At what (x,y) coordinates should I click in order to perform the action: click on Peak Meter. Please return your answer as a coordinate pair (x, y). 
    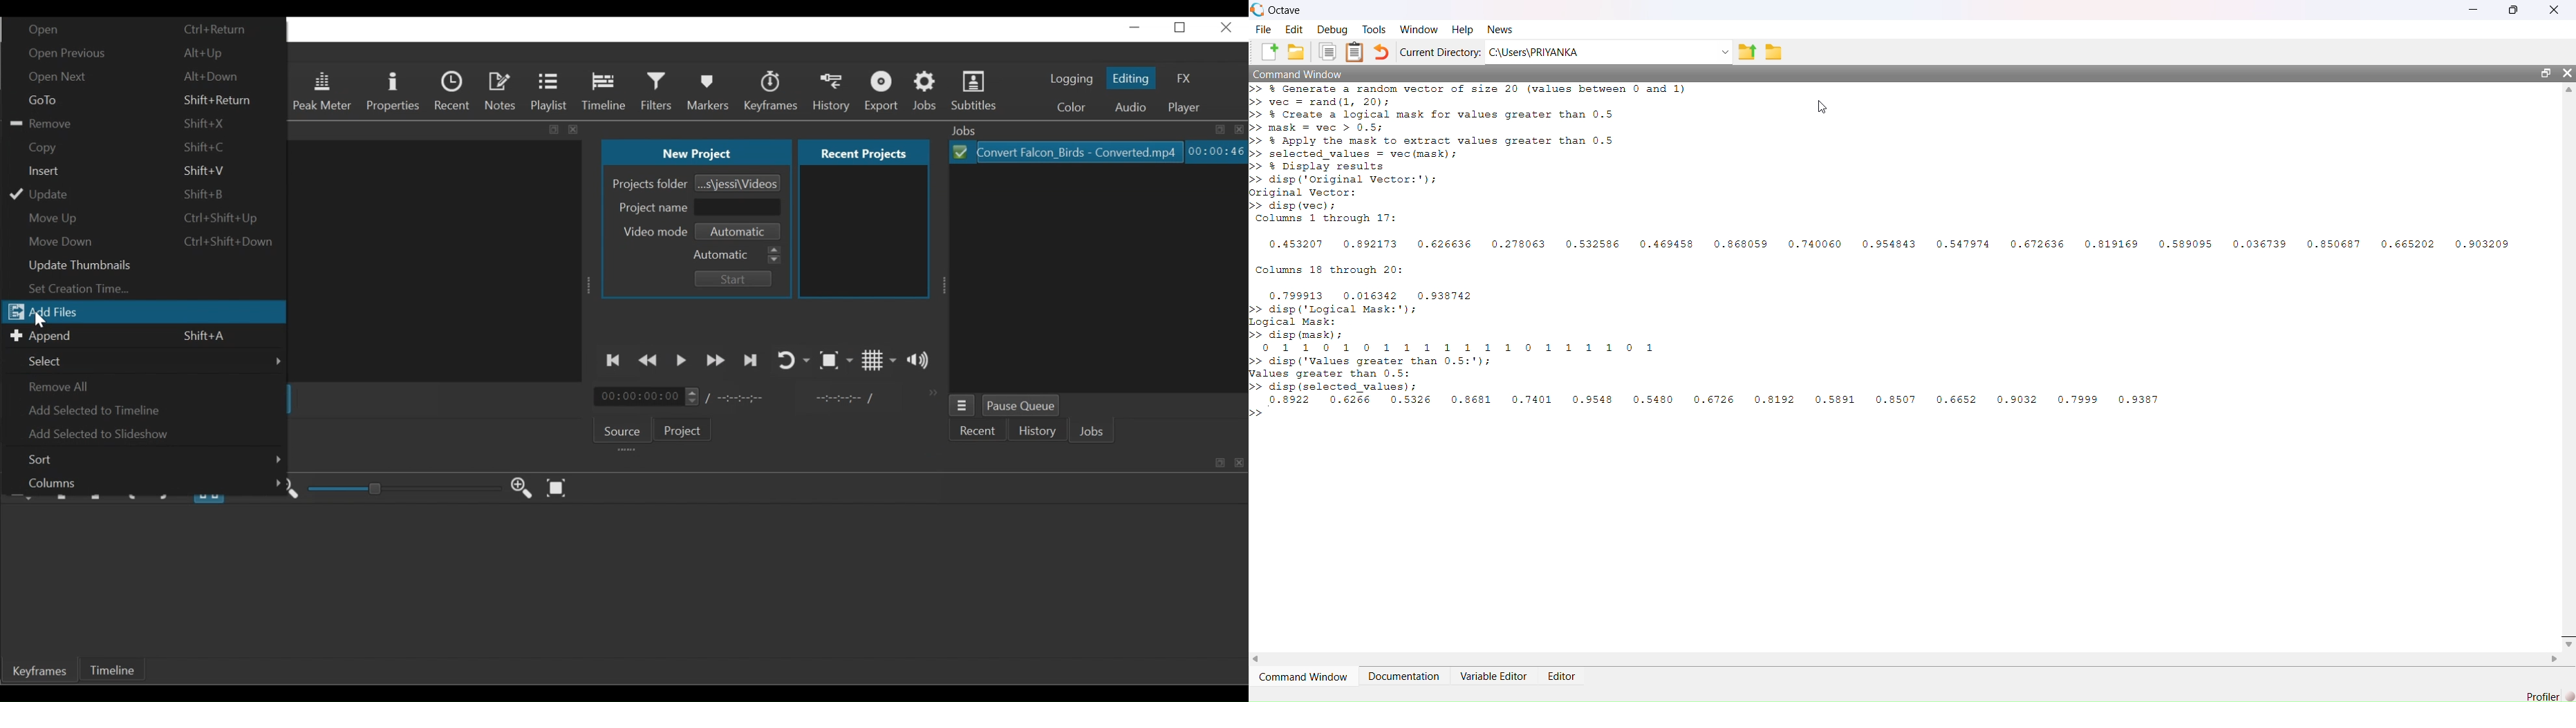
    Looking at the image, I should click on (323, 90).